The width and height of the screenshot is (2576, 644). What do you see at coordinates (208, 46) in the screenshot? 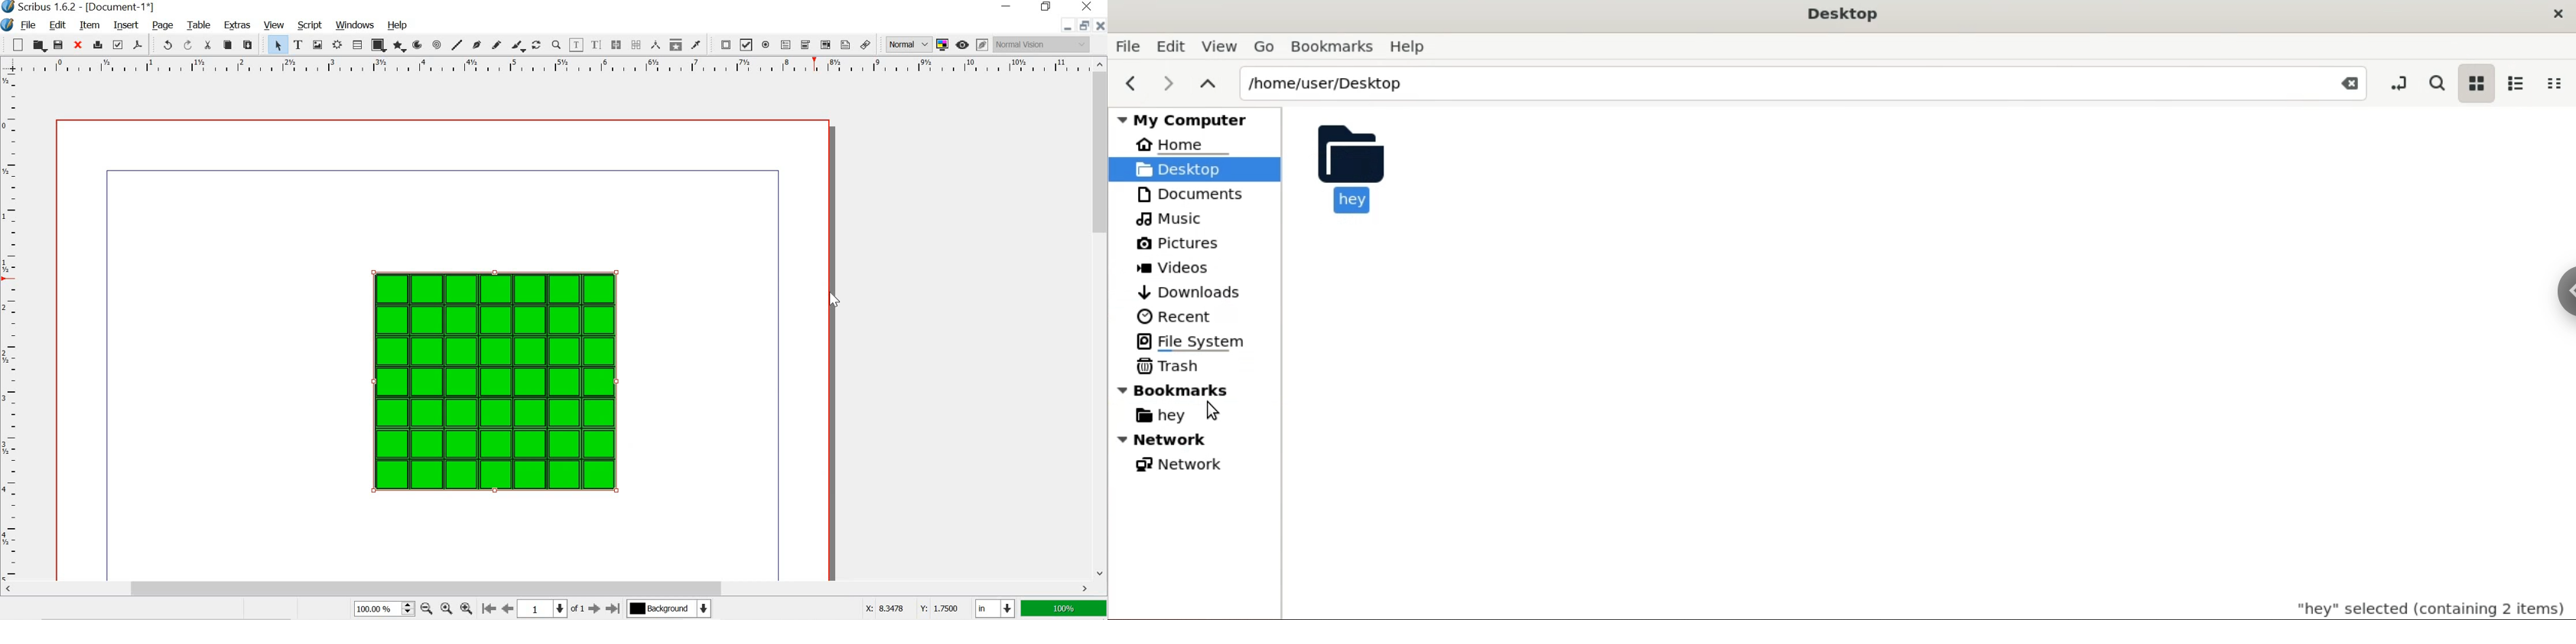
I see `cut` at bounding box center [208, 46].